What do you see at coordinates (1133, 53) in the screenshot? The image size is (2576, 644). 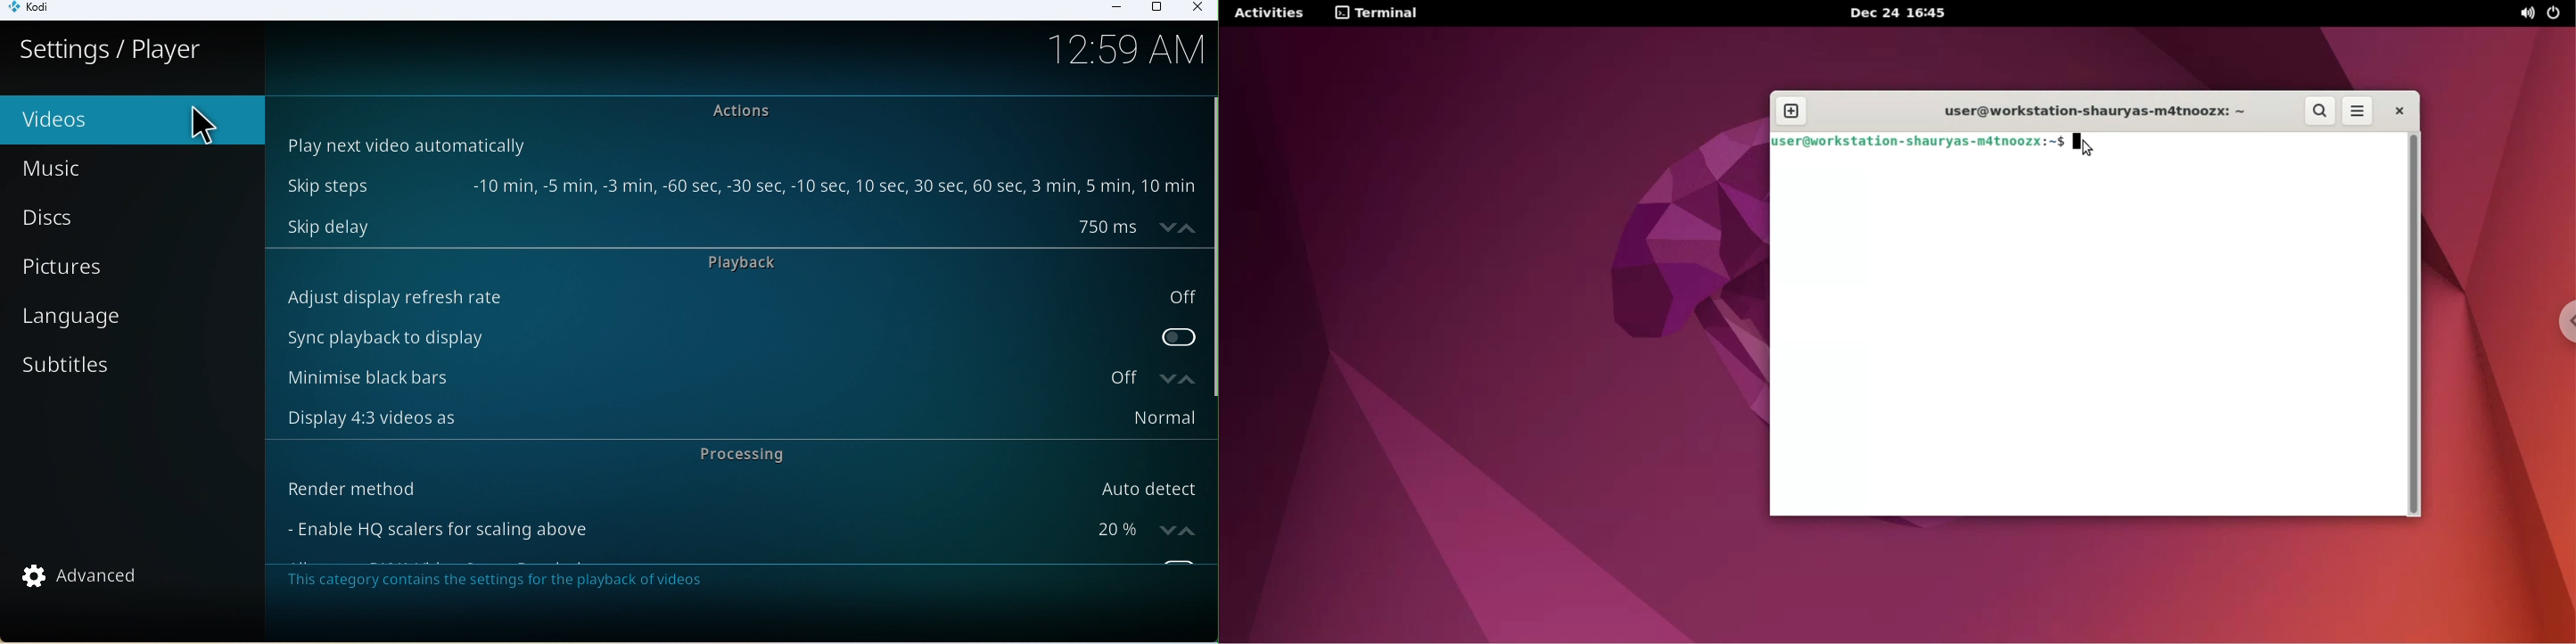 I see `Time` at bounding box center [1133, 53].